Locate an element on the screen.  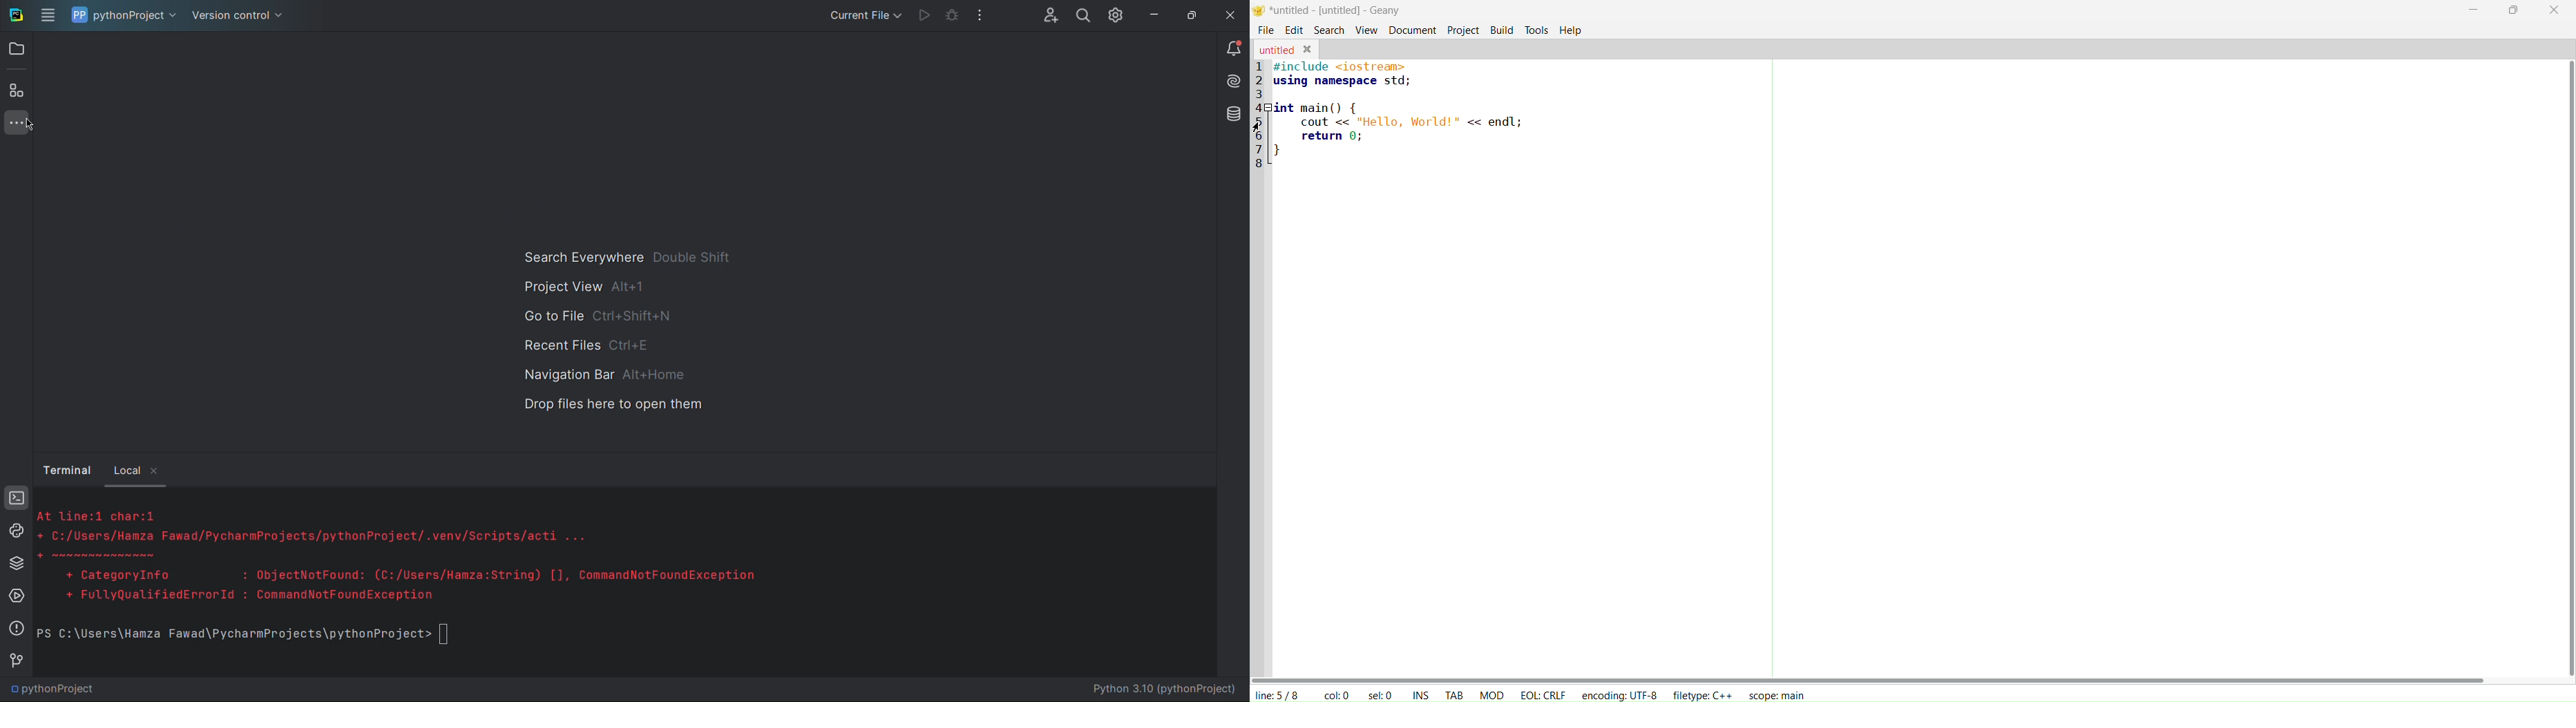
cursor is located at coordinates (1258, 126).